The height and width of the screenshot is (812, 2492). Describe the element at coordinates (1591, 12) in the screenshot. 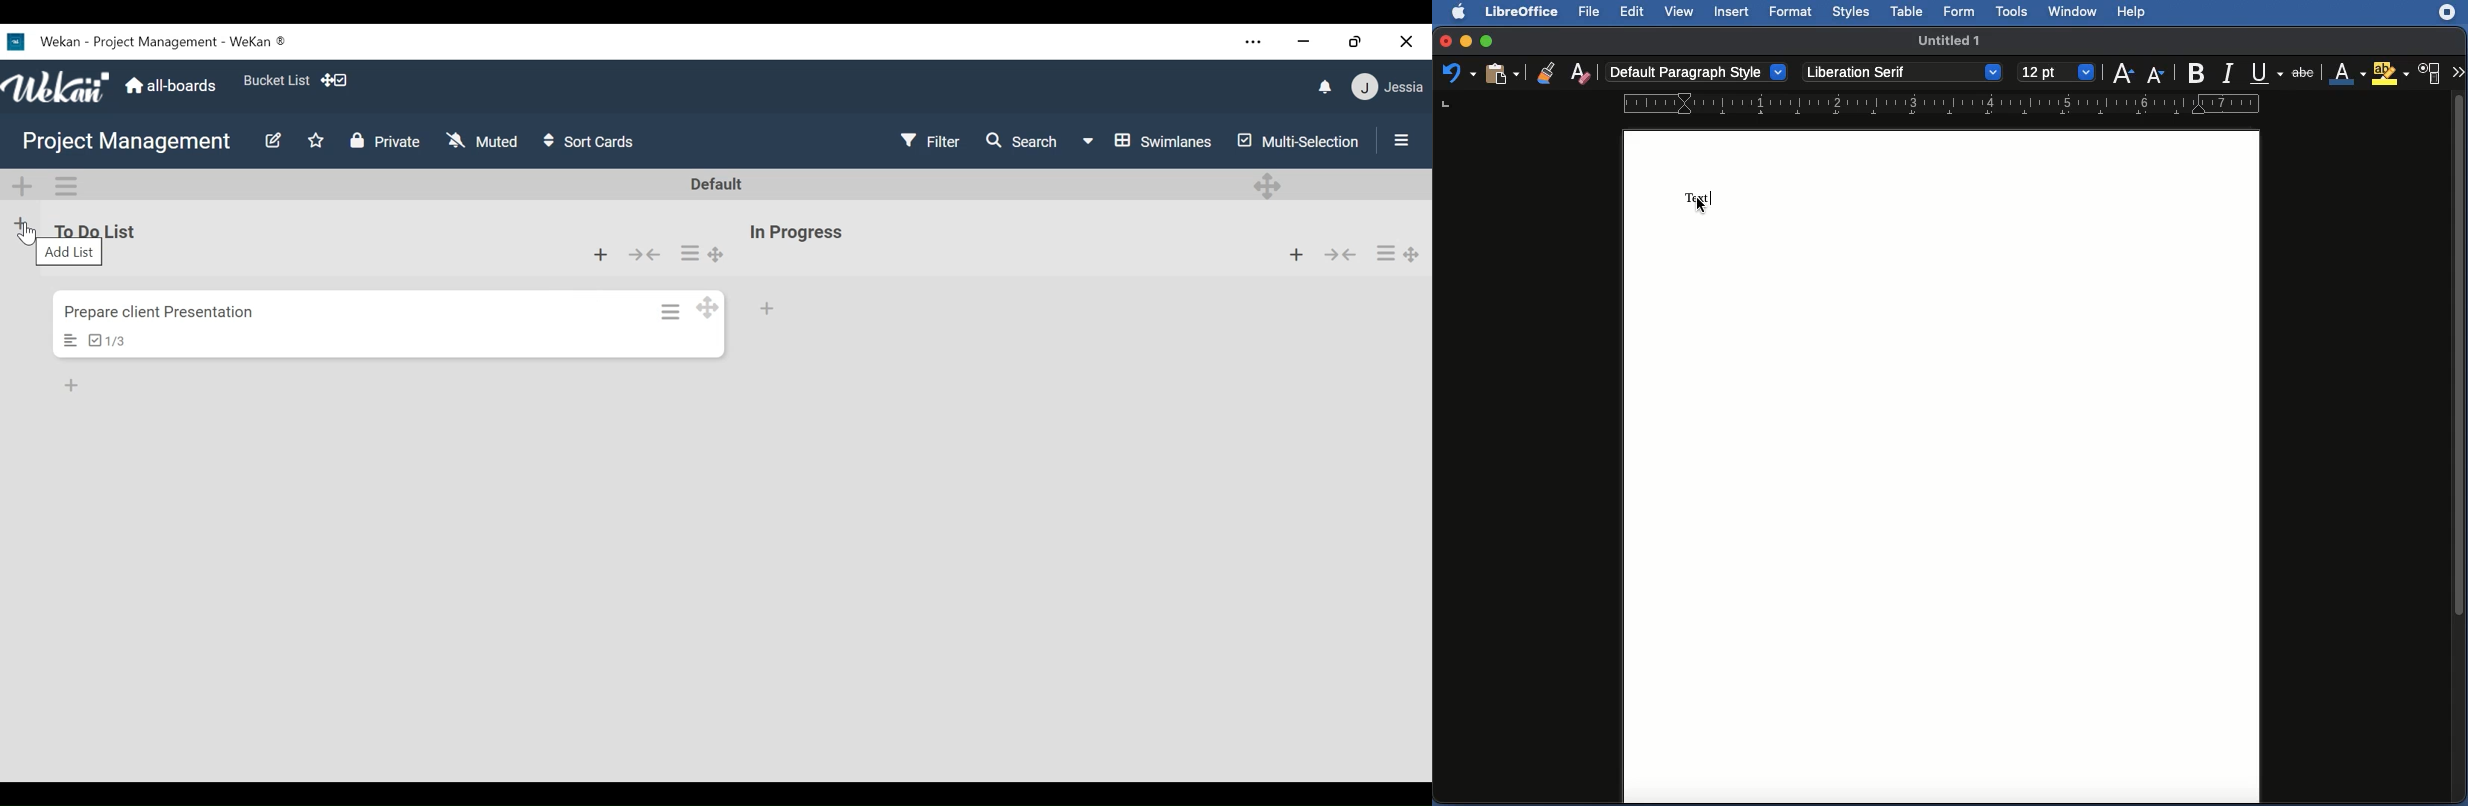

I see `File` at that location.